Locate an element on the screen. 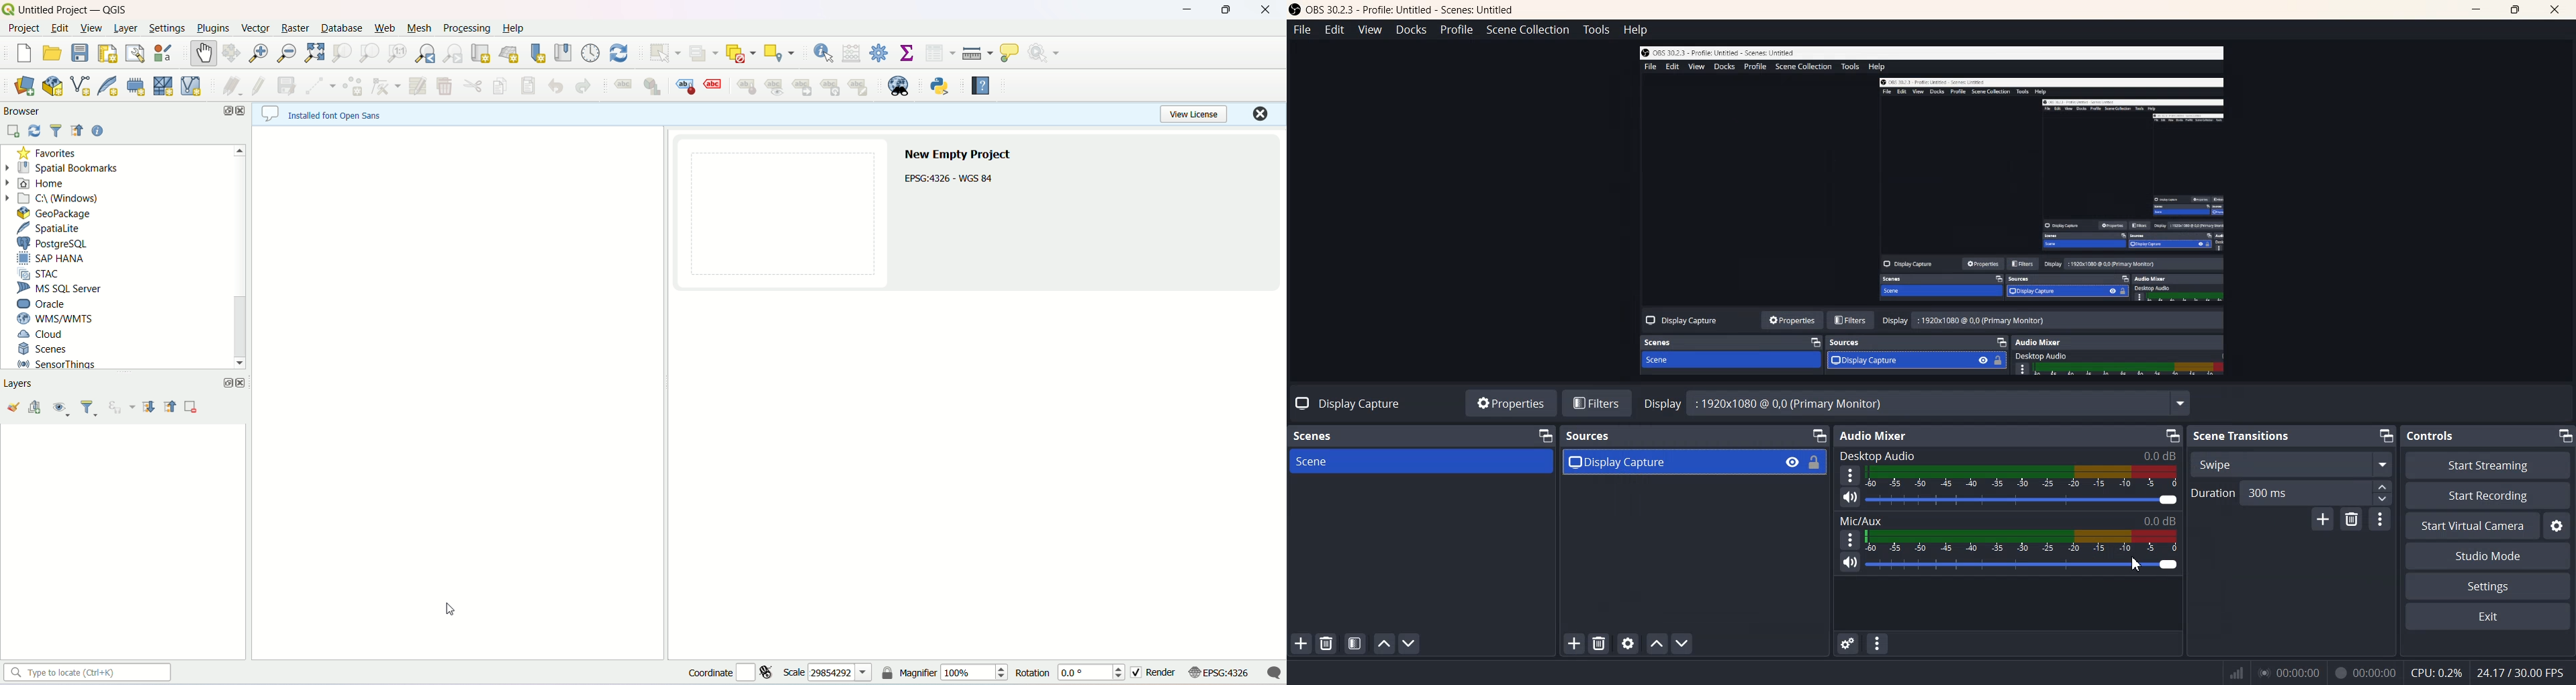  More is located at coordinates (1850, 474).